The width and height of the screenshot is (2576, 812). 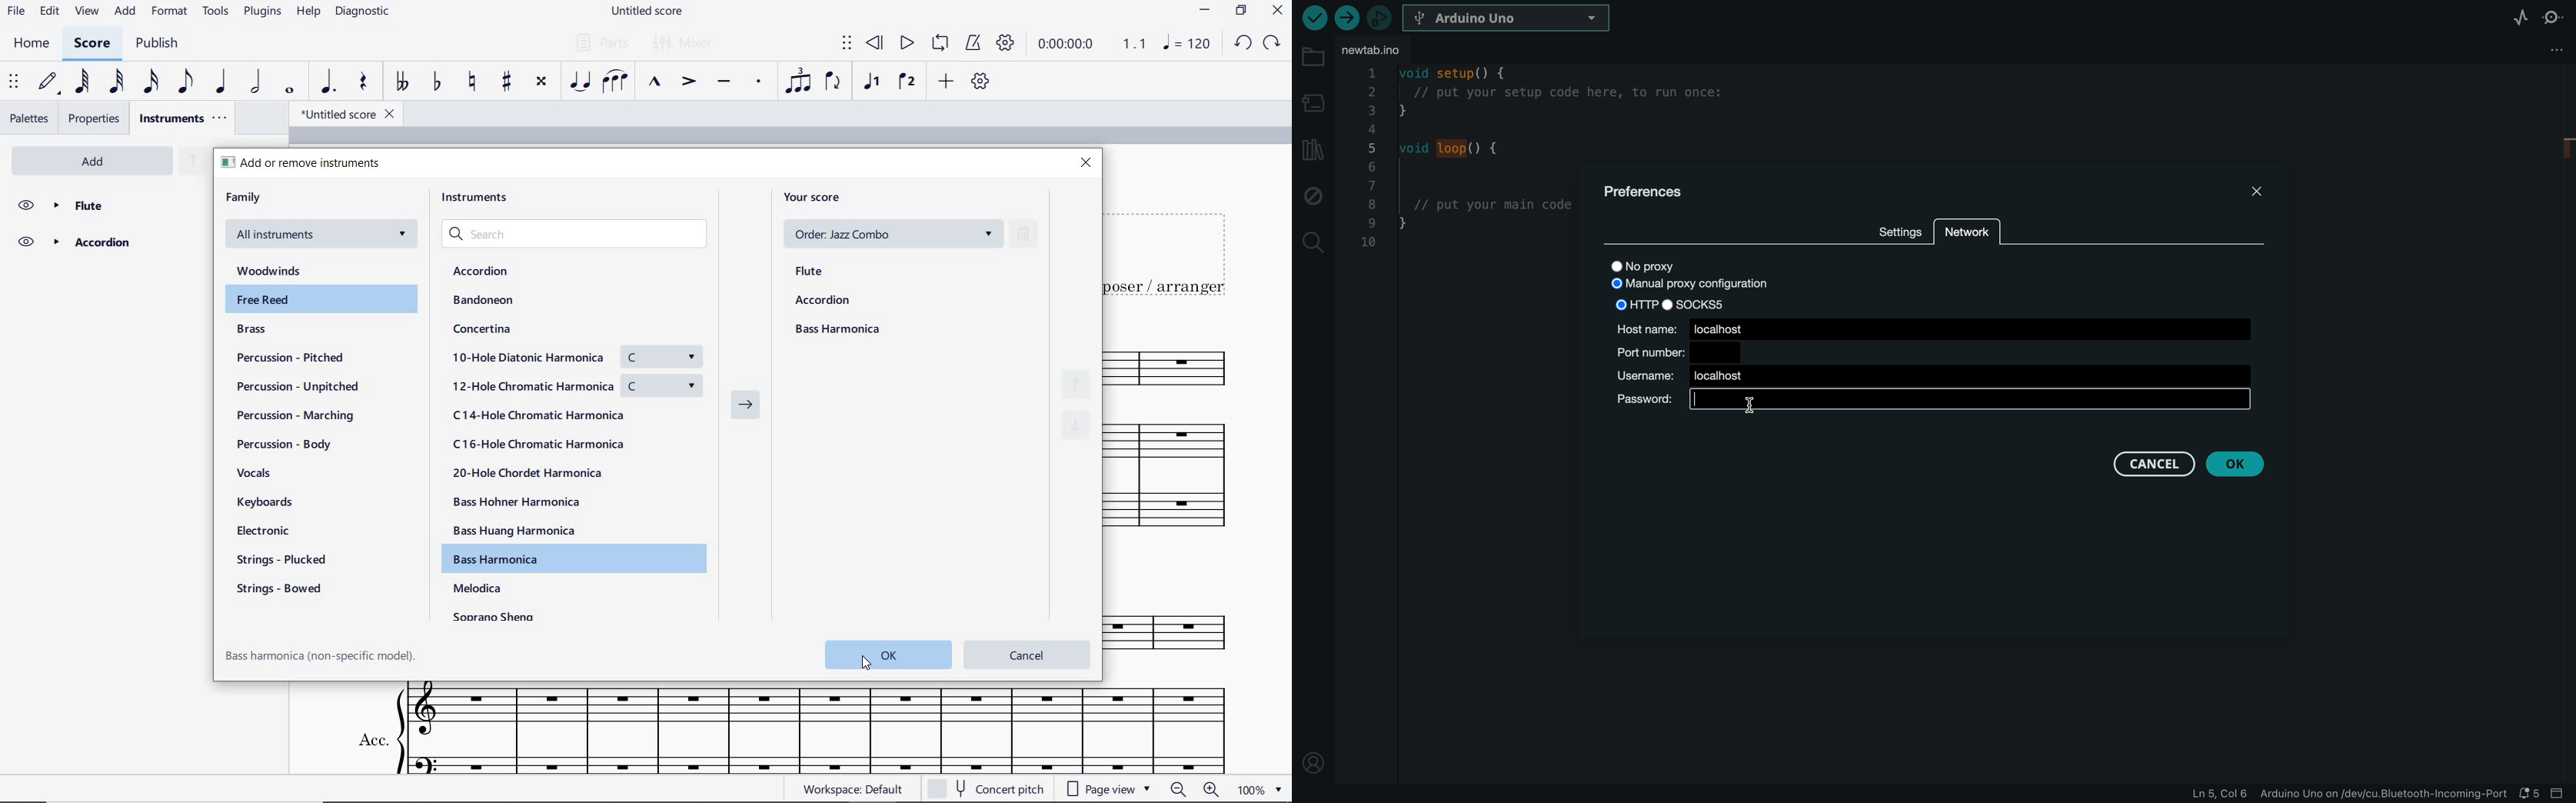 What do you see at coordinates (297, 387) in the screenshot?
I see `percussion - unpitched` at bounding box center [297, 387].